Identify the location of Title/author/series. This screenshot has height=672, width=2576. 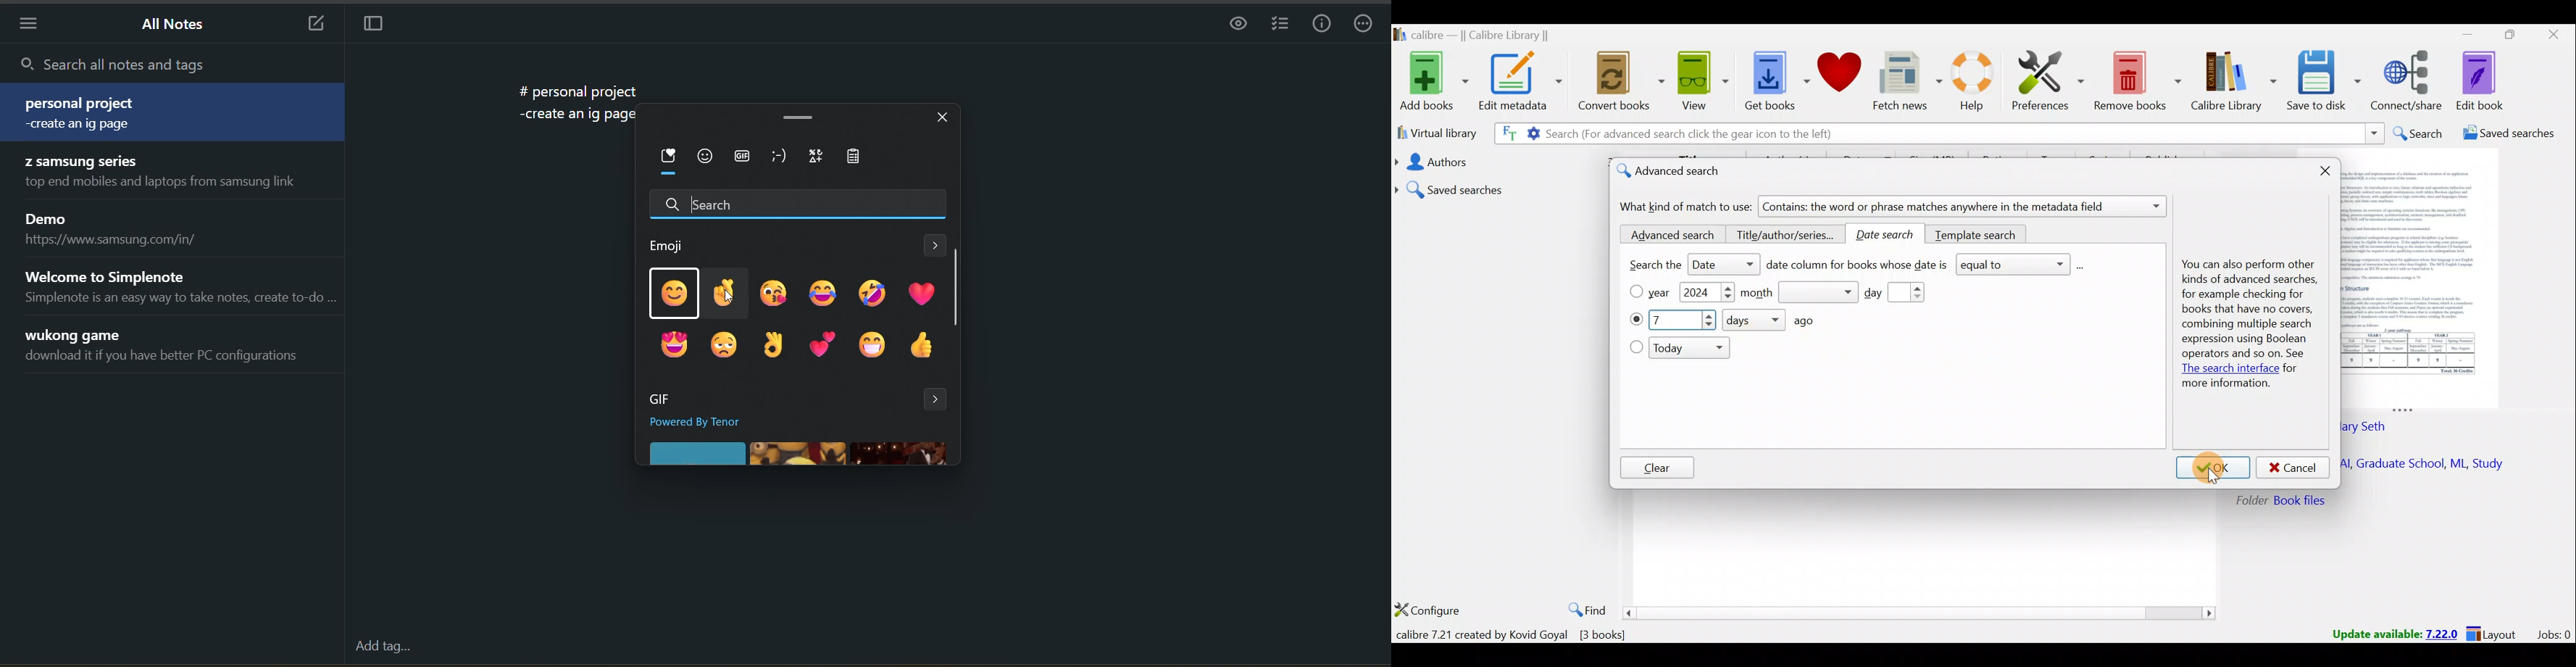
(1786, 236).